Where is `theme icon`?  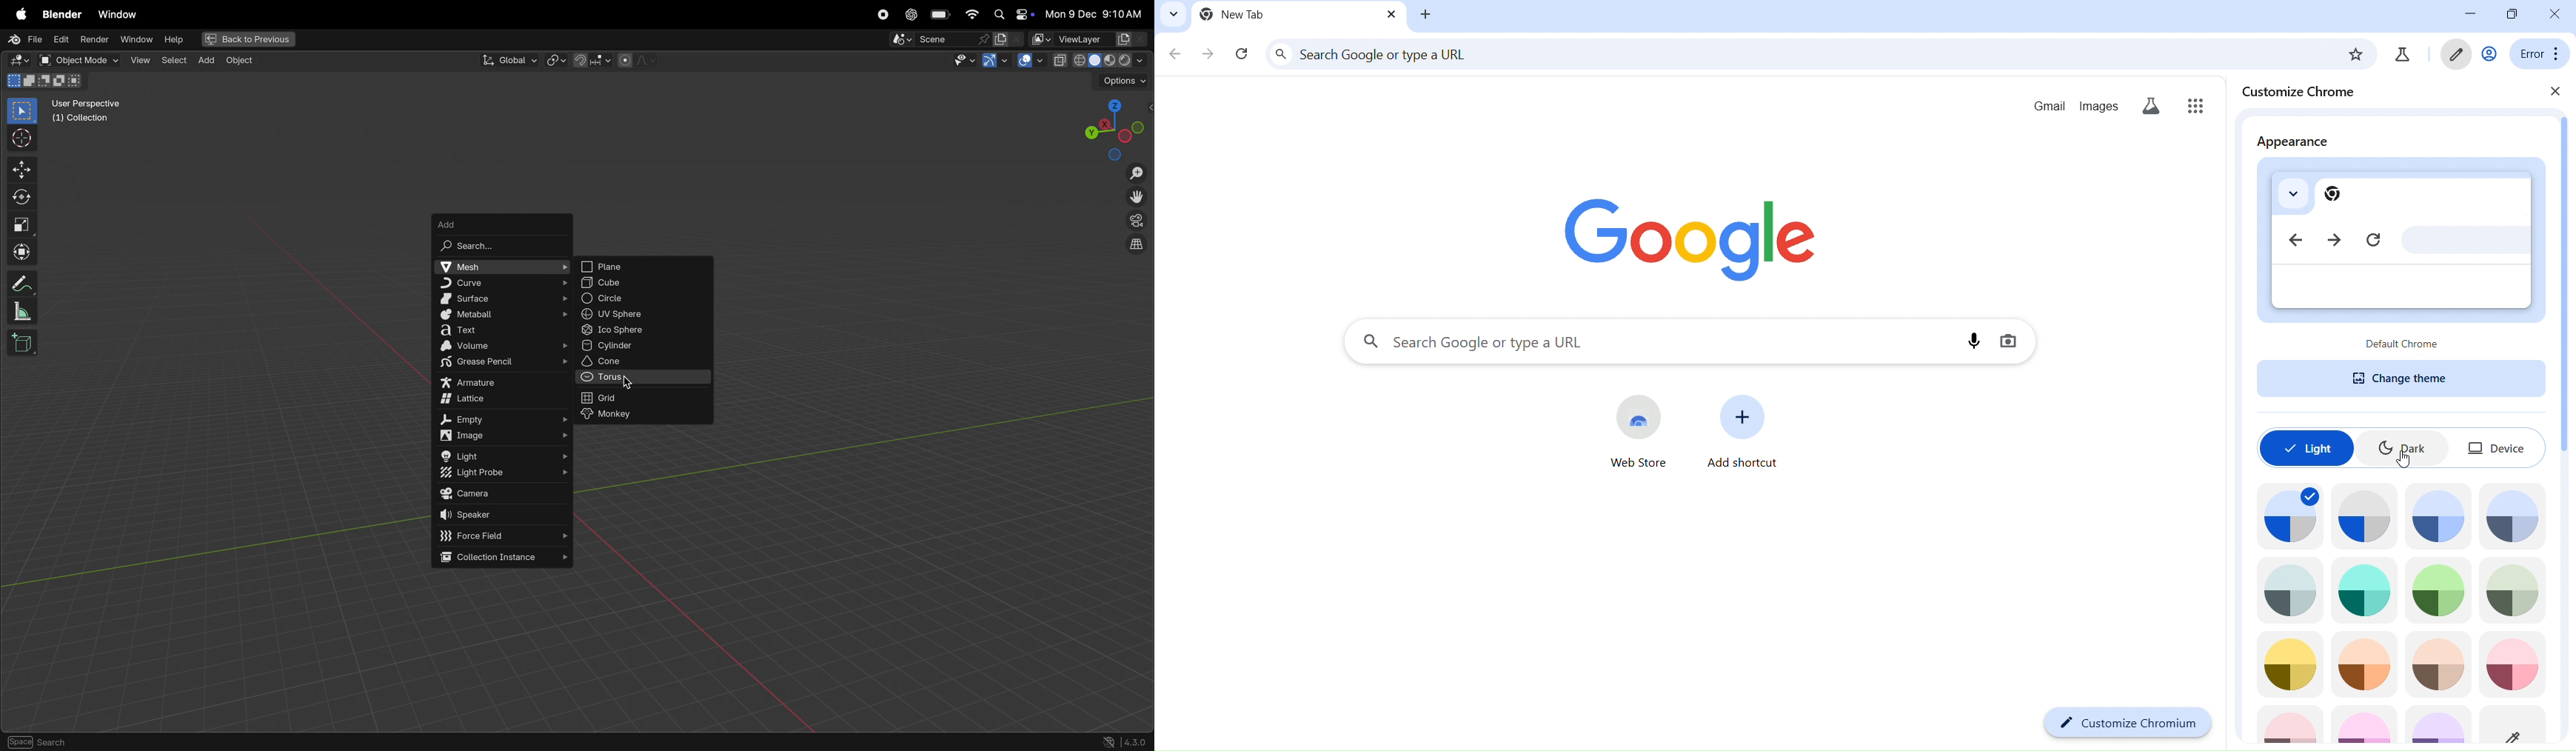
theme icon is located at coordinates (2363, 664).